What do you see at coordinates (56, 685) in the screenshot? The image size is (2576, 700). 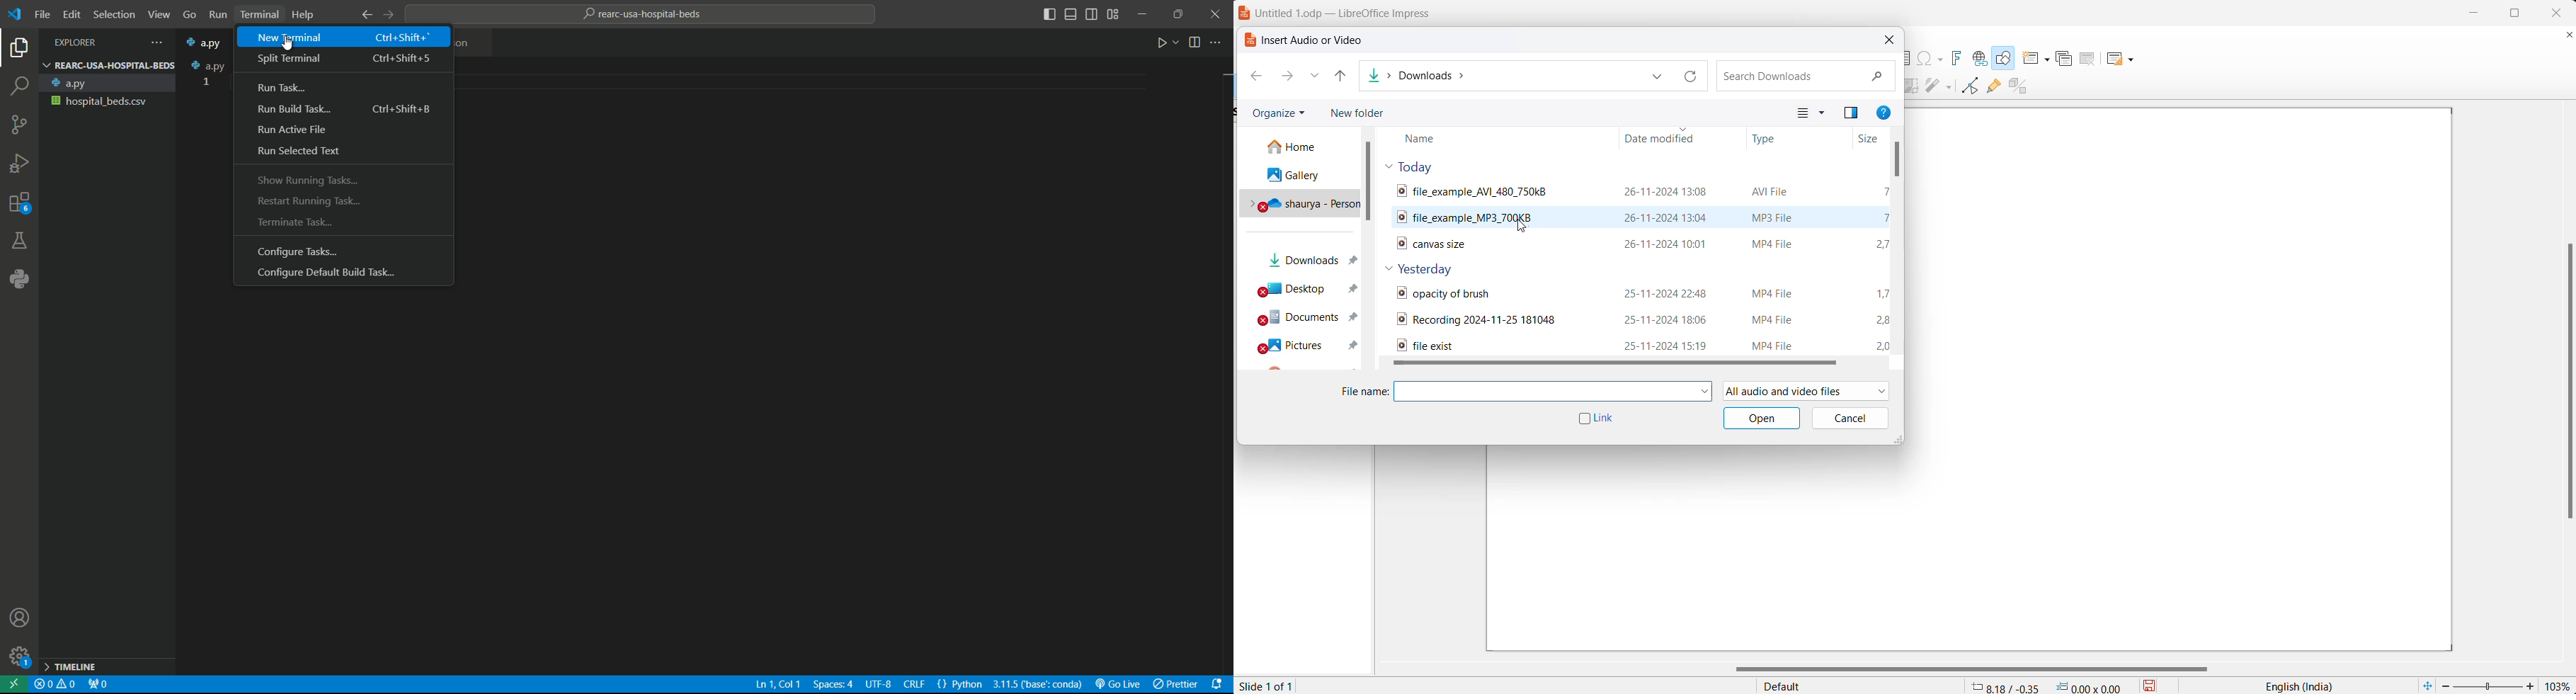 I see `code problems` at bounding box center [56, 685].